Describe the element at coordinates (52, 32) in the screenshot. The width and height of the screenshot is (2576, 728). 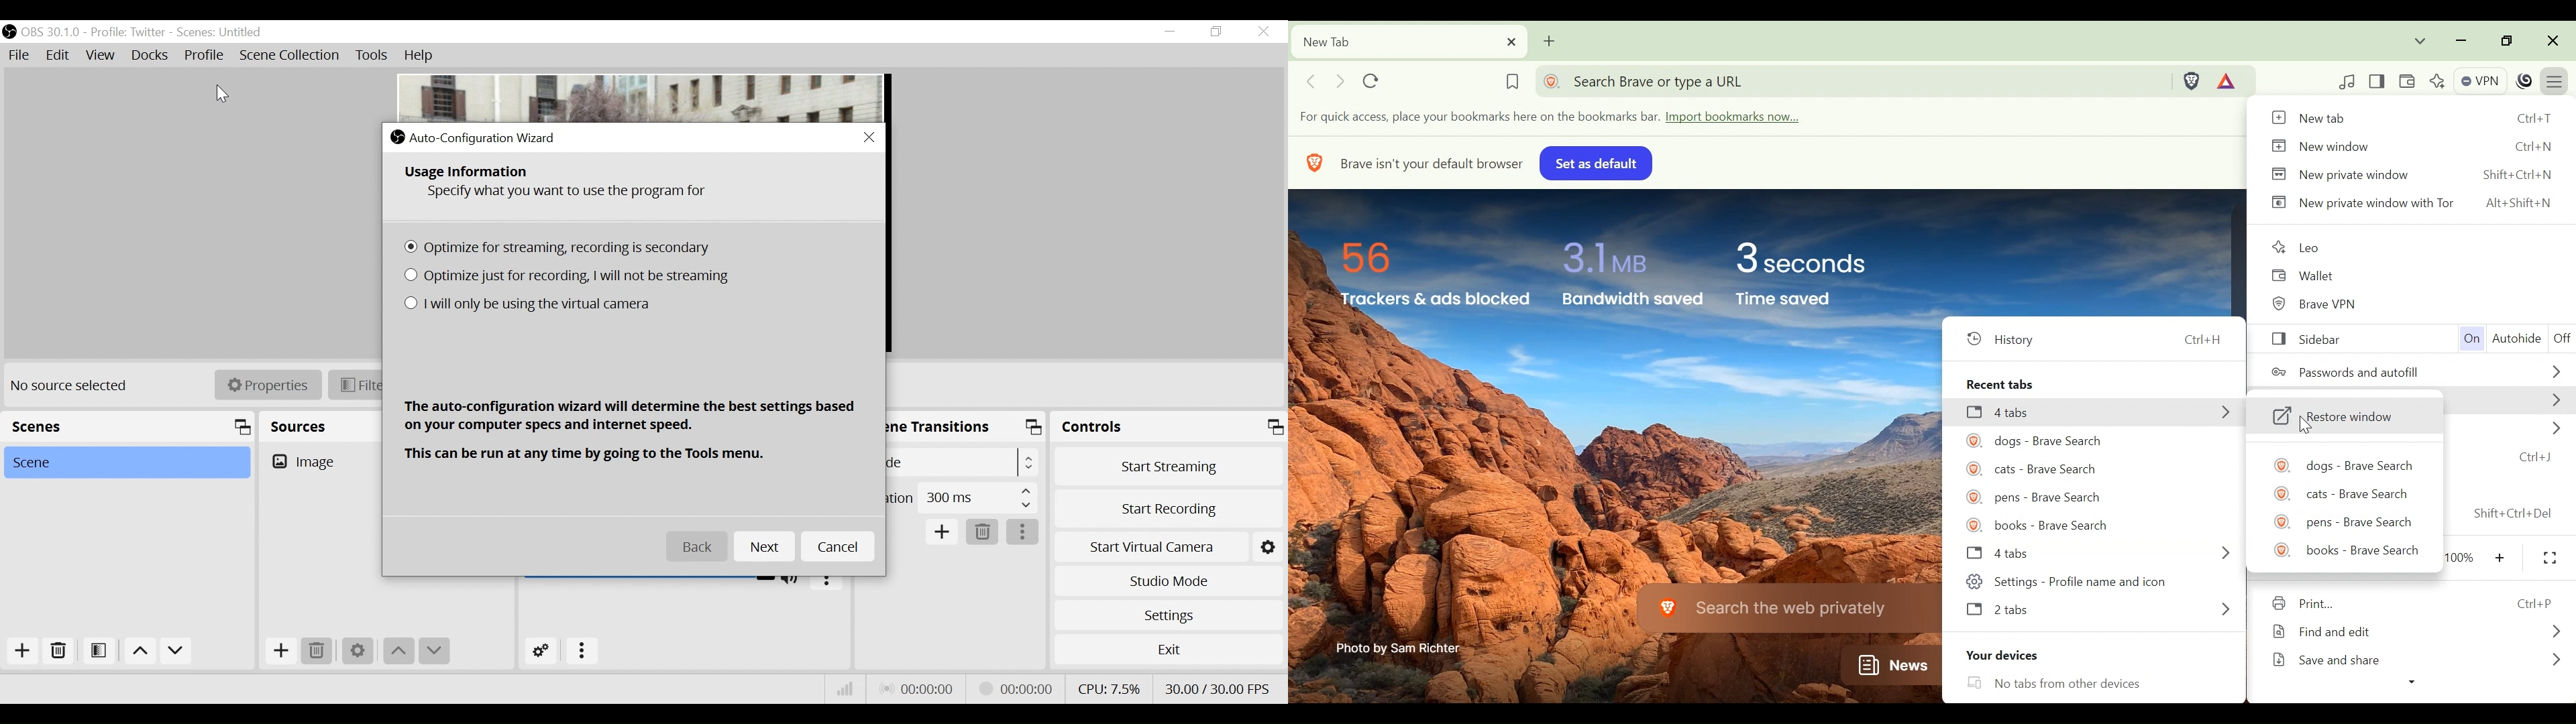
I see `OBS Version` at that location.